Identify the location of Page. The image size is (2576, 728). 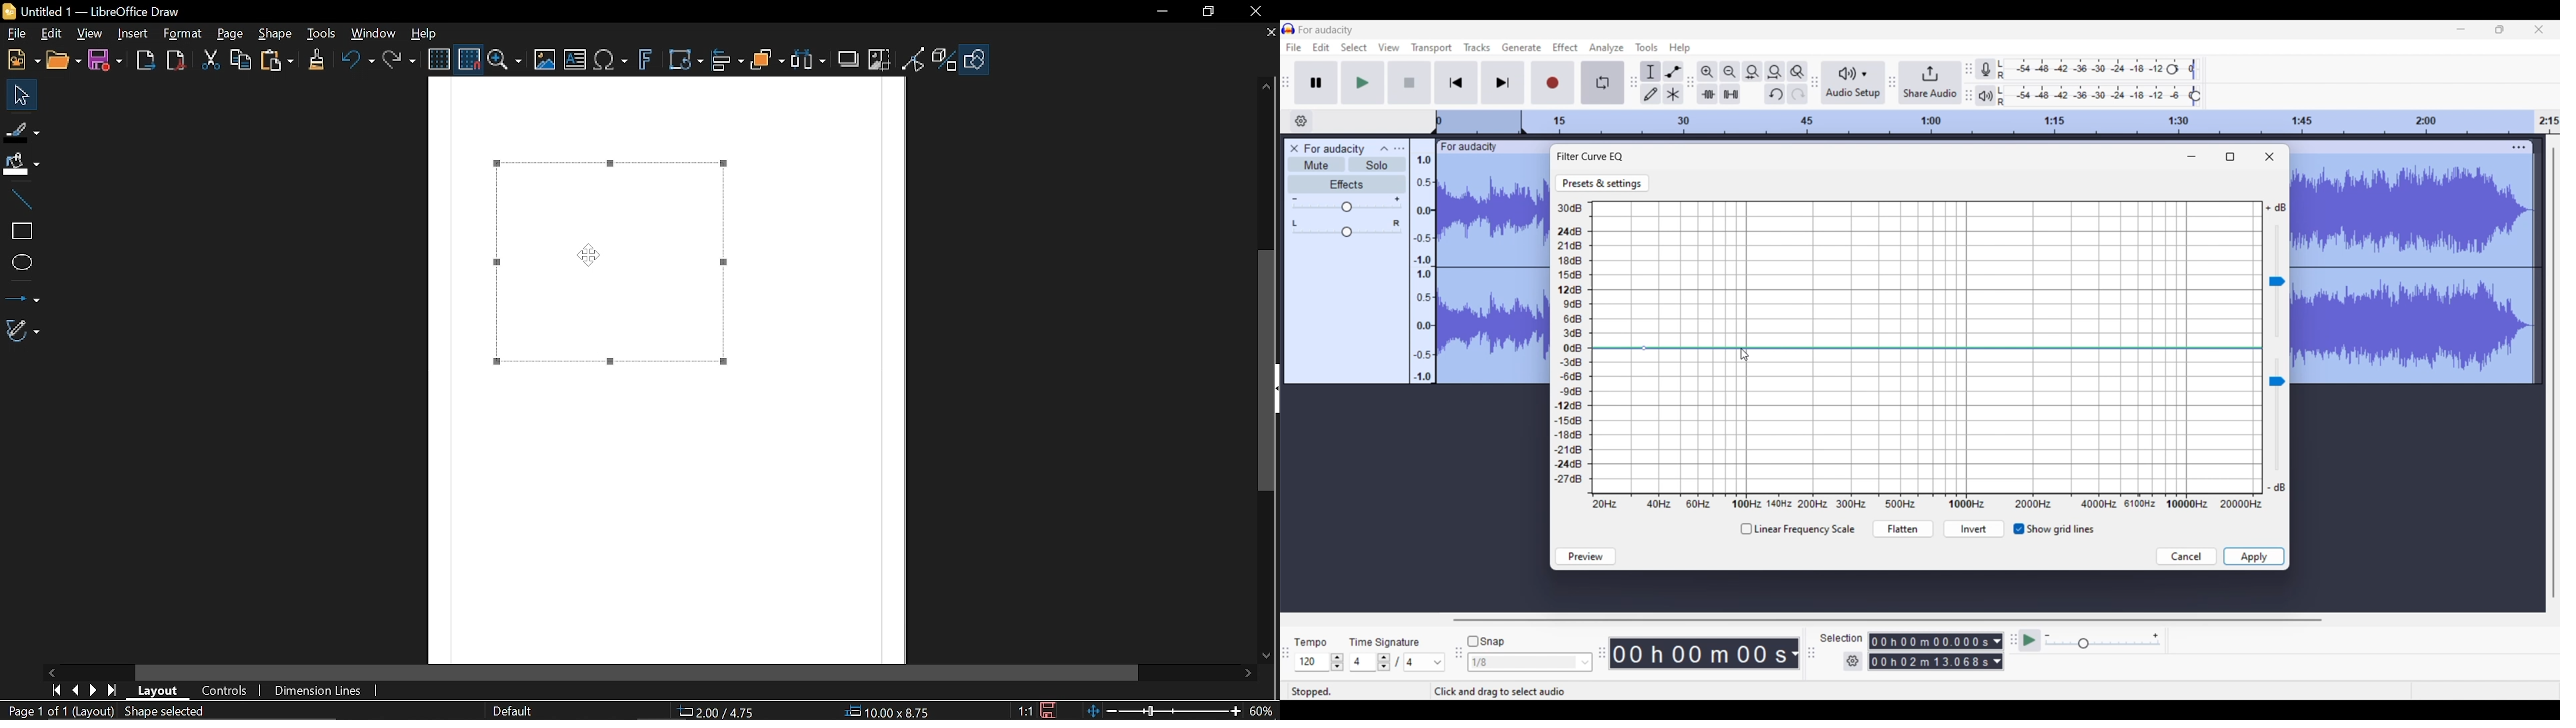
(230, 35).